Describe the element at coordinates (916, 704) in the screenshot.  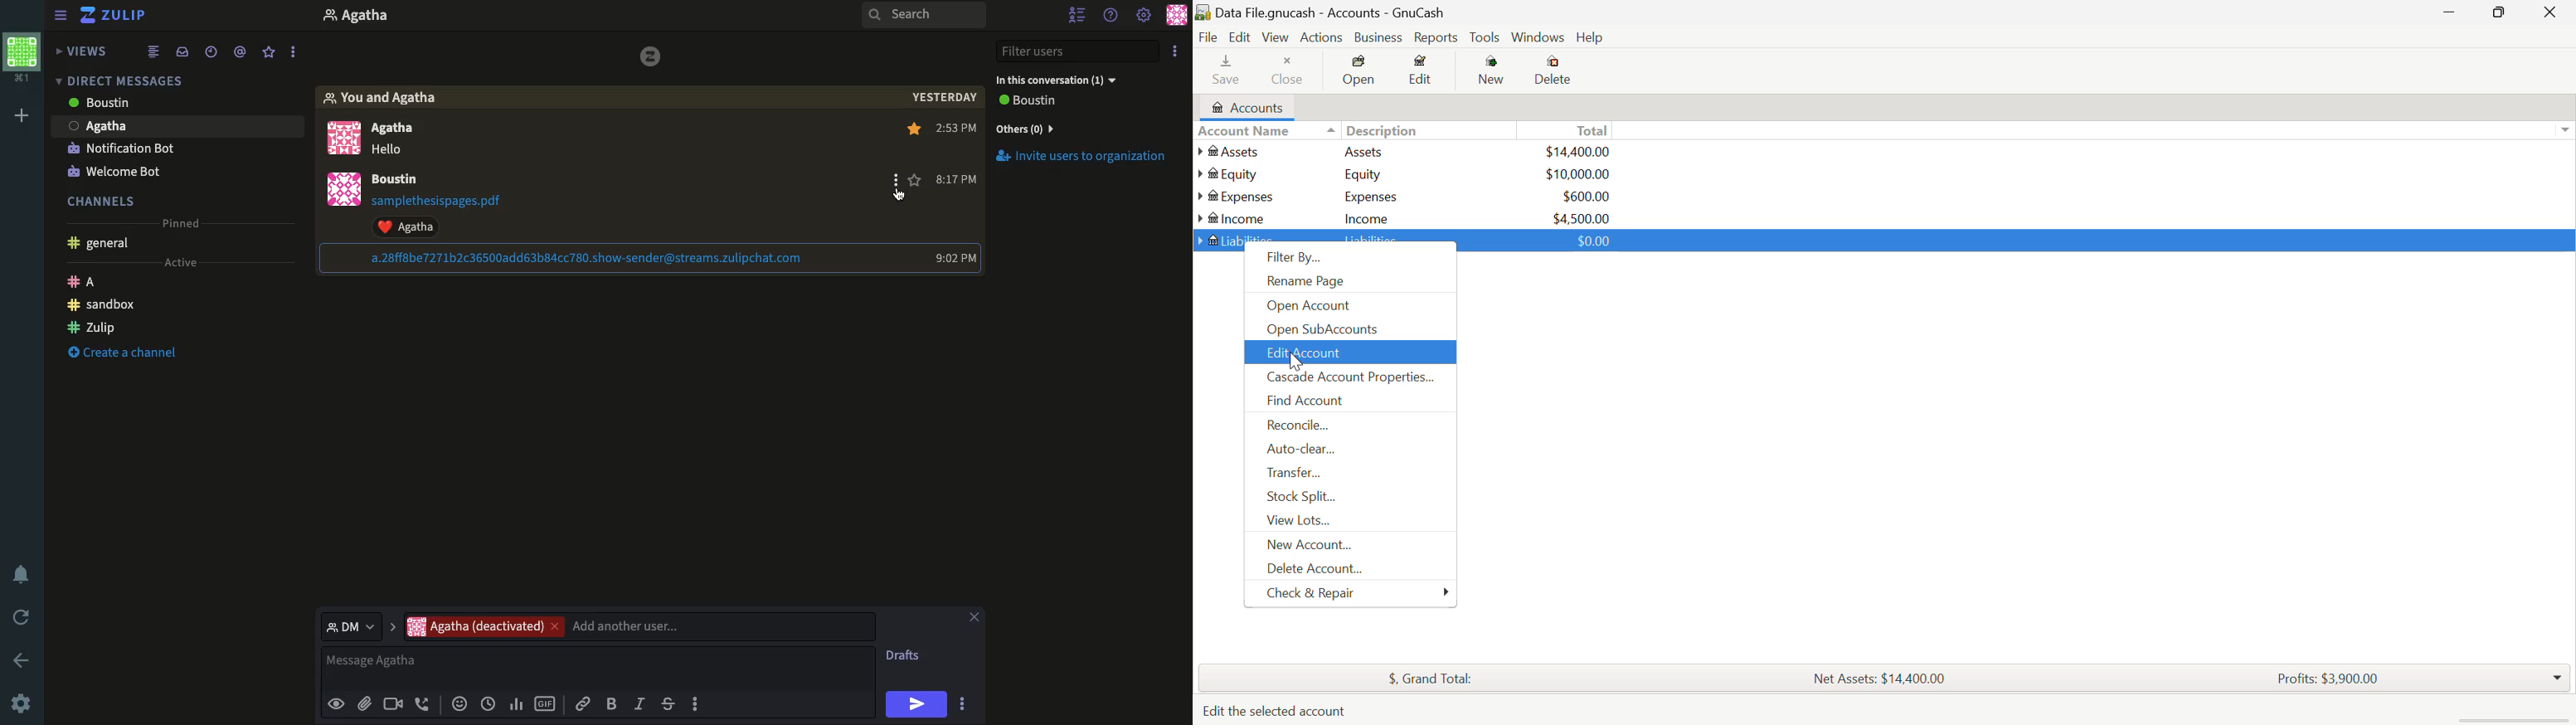
I see `Send` at that location.